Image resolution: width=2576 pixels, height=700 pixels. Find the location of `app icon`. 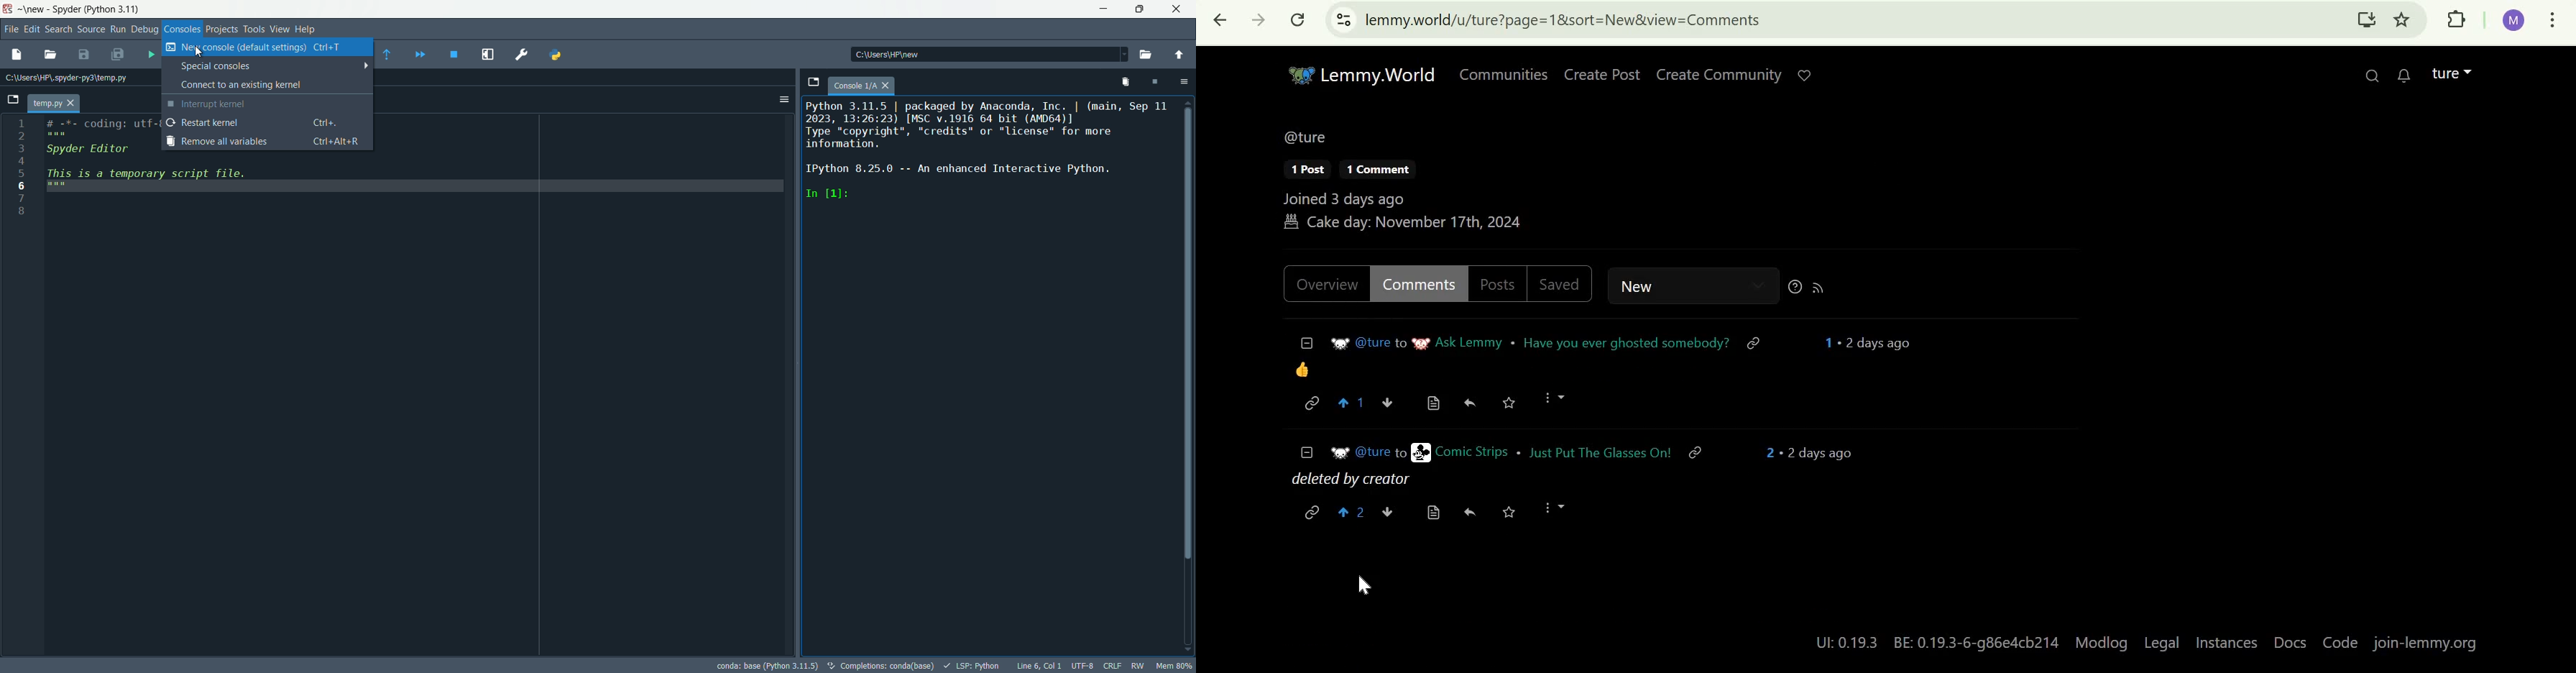

app icon is located at coordinates (9, 9).